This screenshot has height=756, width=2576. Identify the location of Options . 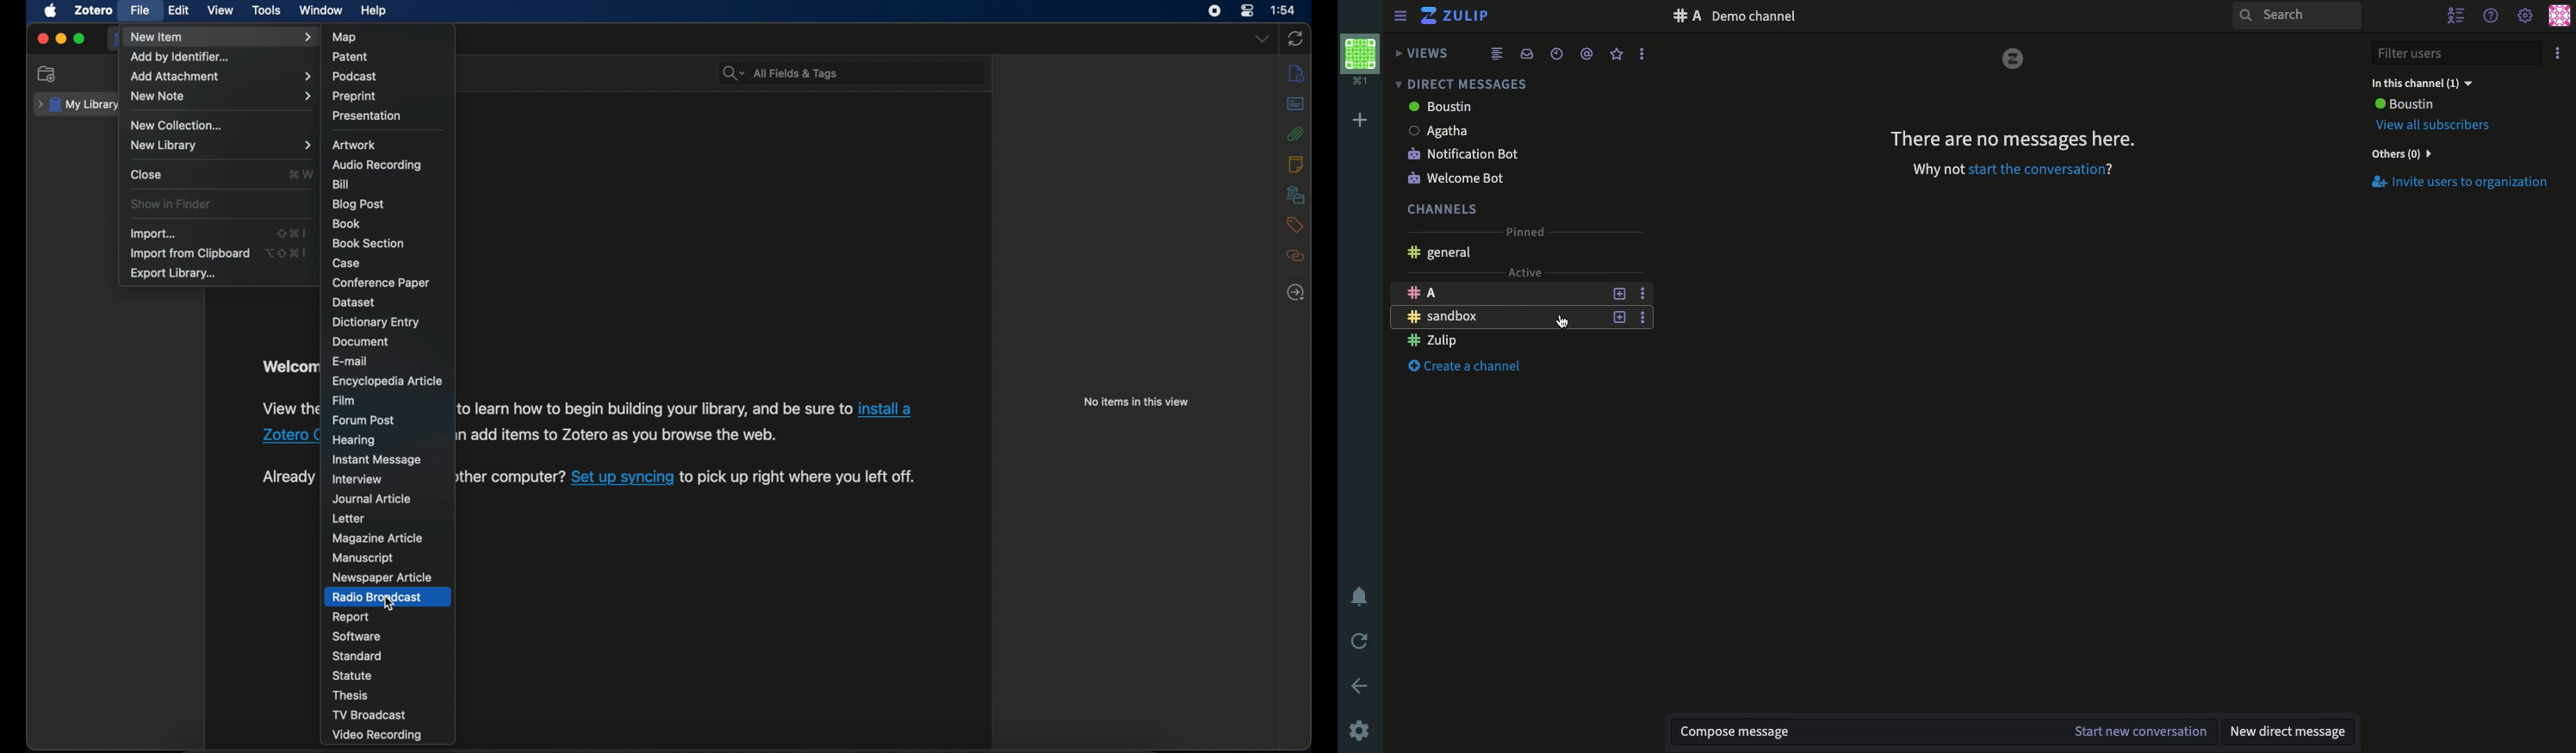
(2560, 50).